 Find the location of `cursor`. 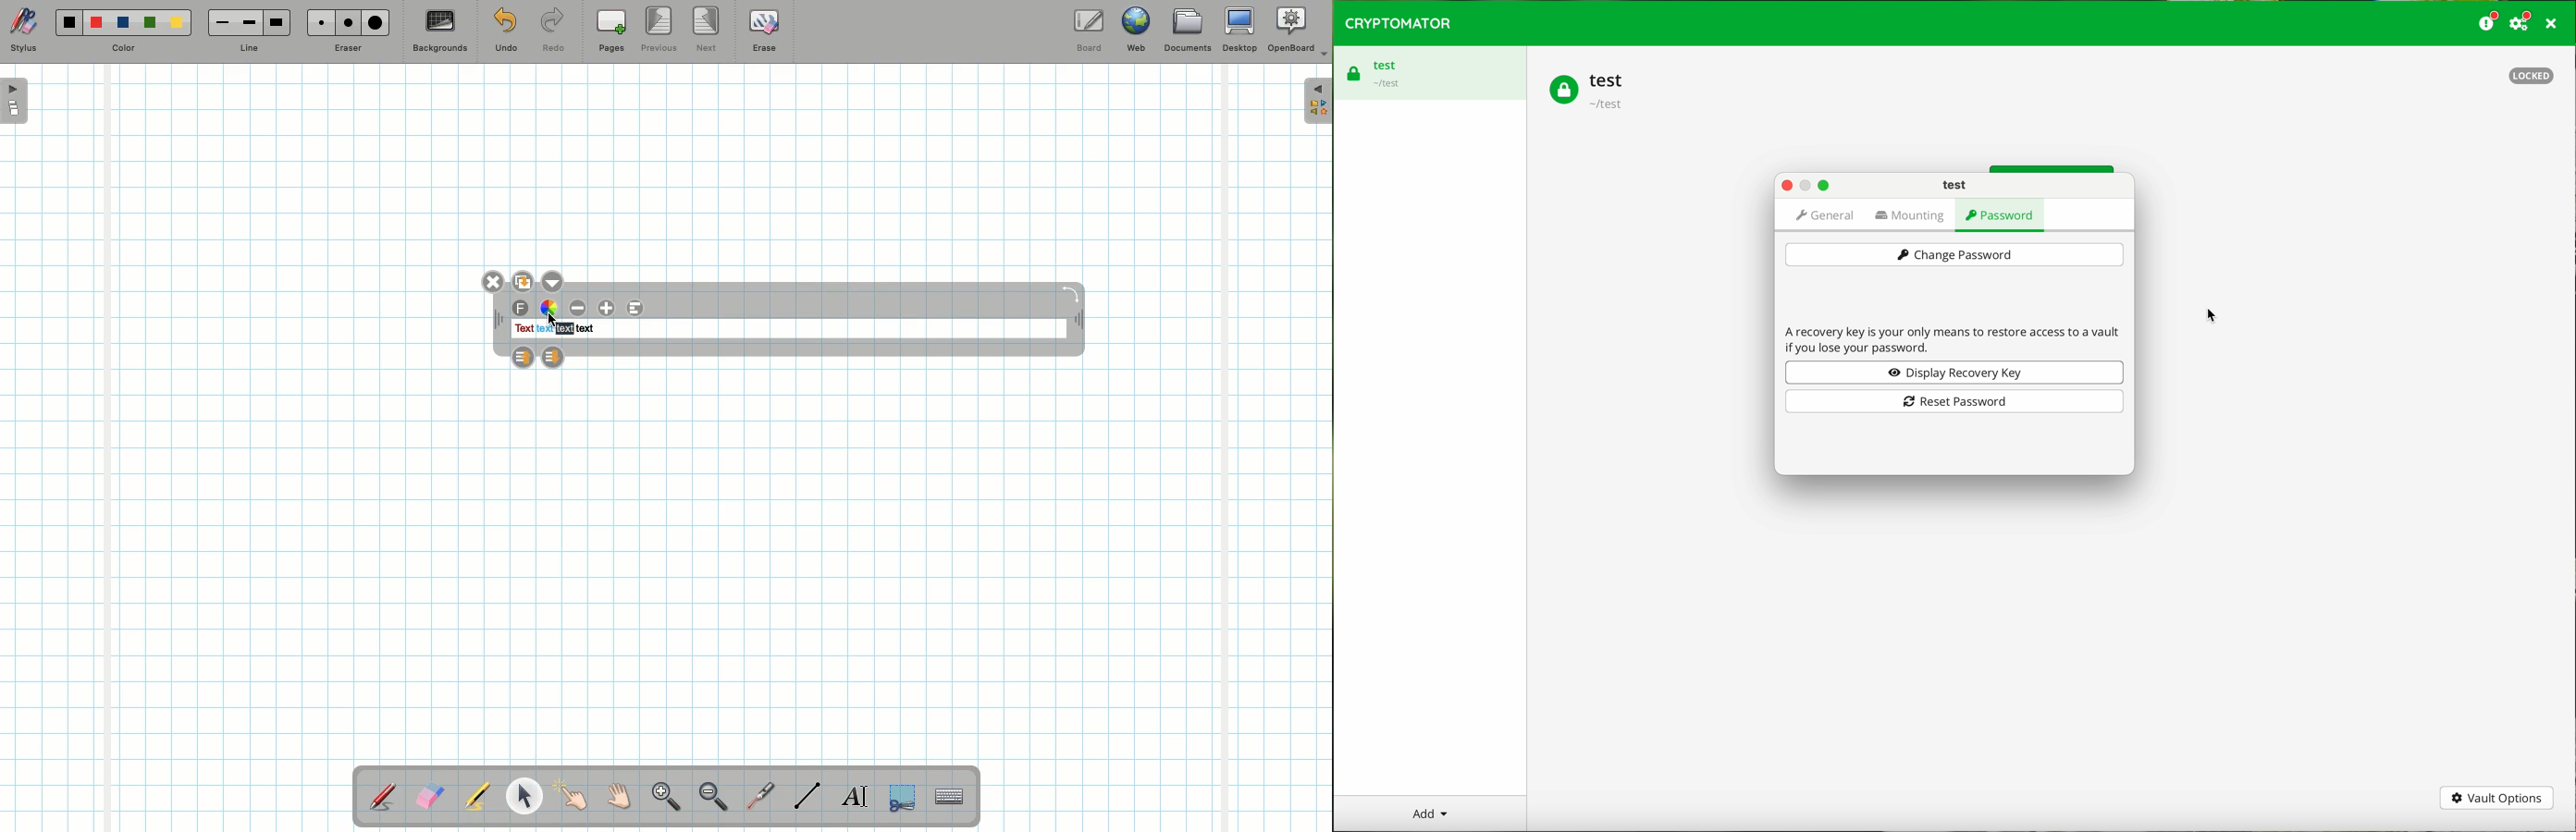

cursor is located at coordinates (2216, 313).